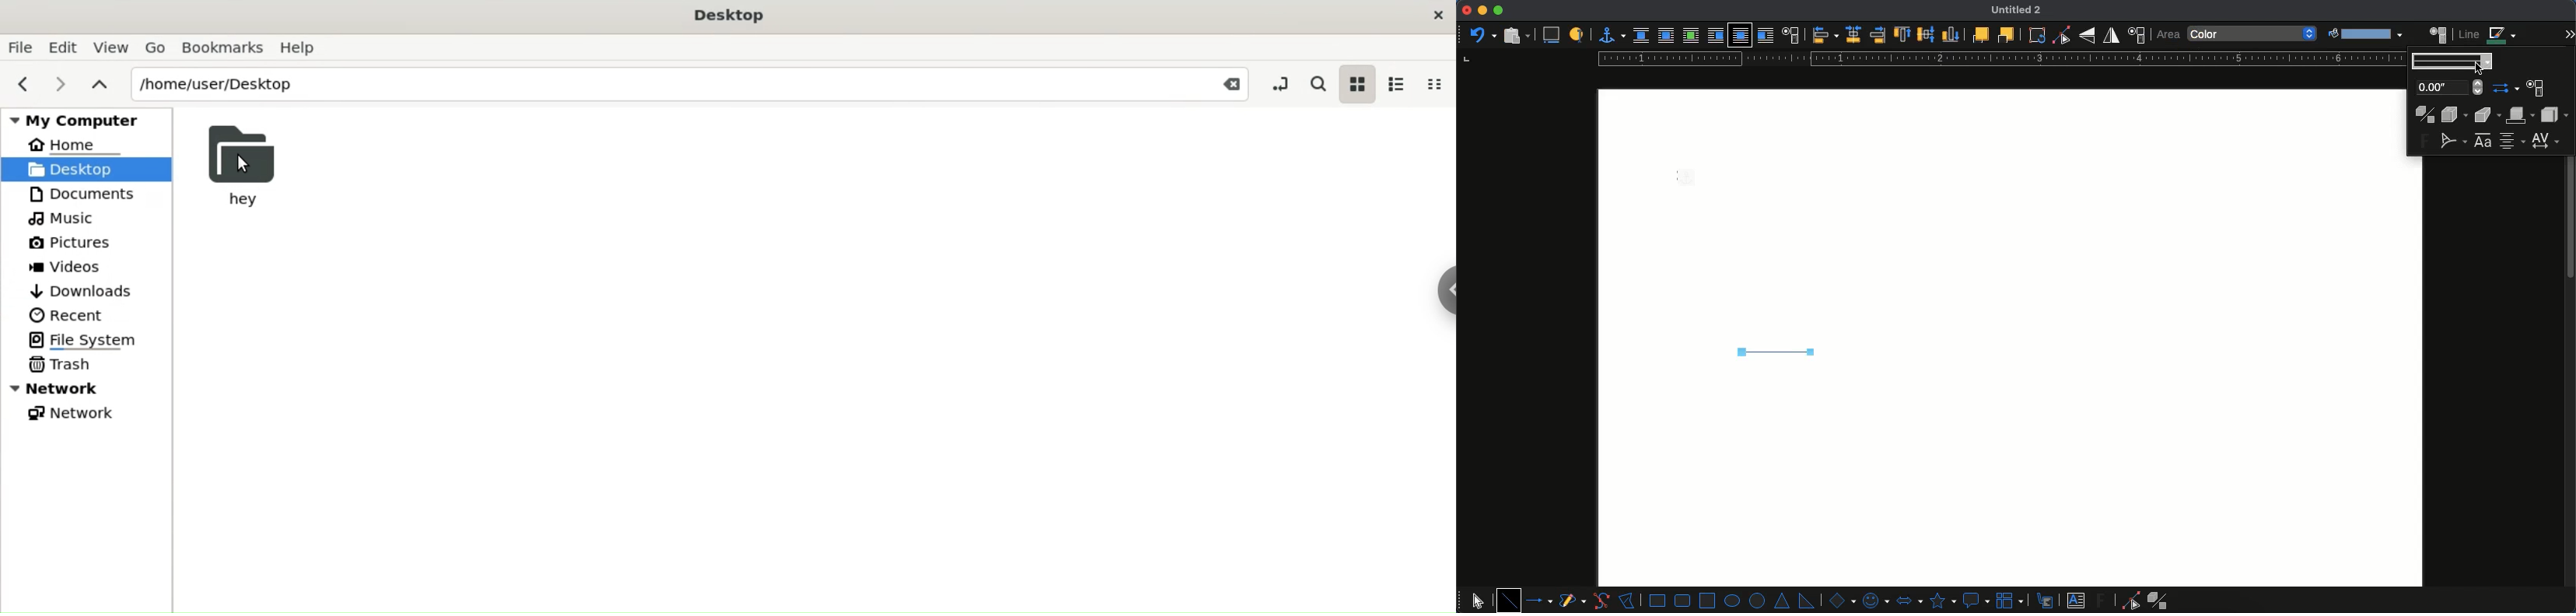  What do you see at coordinates (1909, 599) in the screenshot?
I see `block arrows` at bounding box center [1909, 599].